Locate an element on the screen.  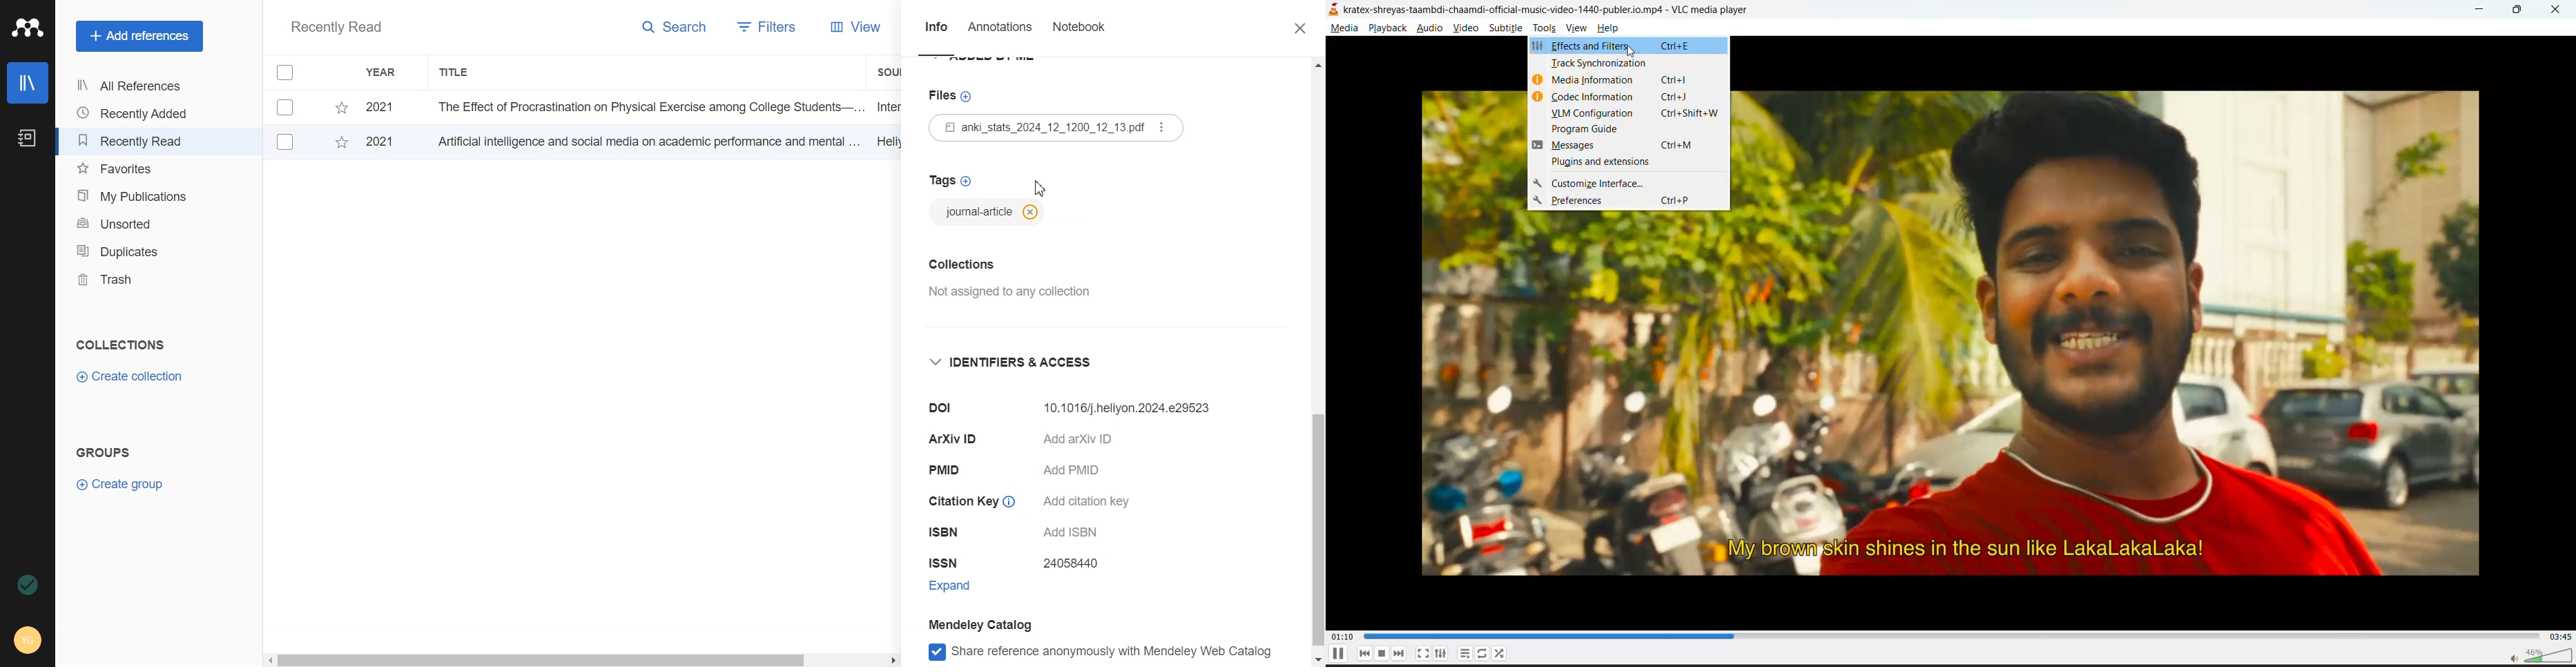
plugins and extensions is located at coordinates (1602, 163).